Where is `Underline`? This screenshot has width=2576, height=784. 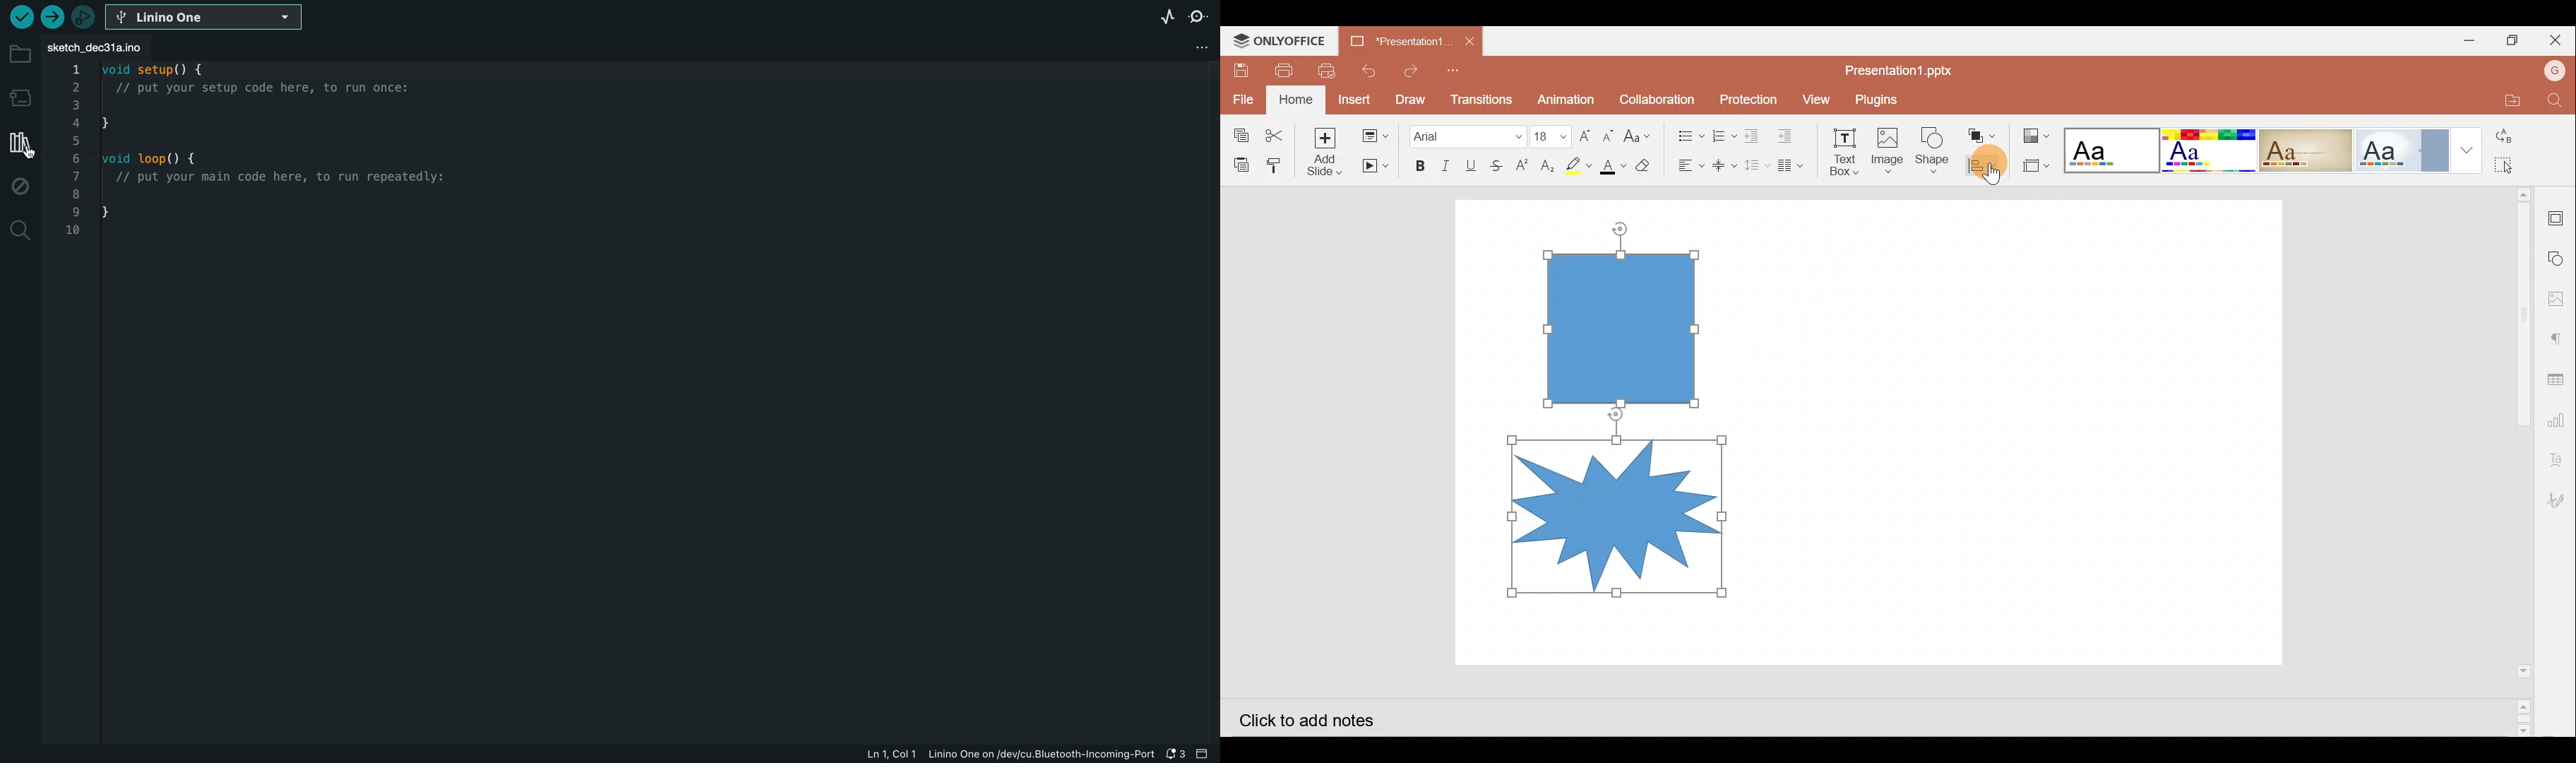 Underline is located at coordinates (1474, 163).